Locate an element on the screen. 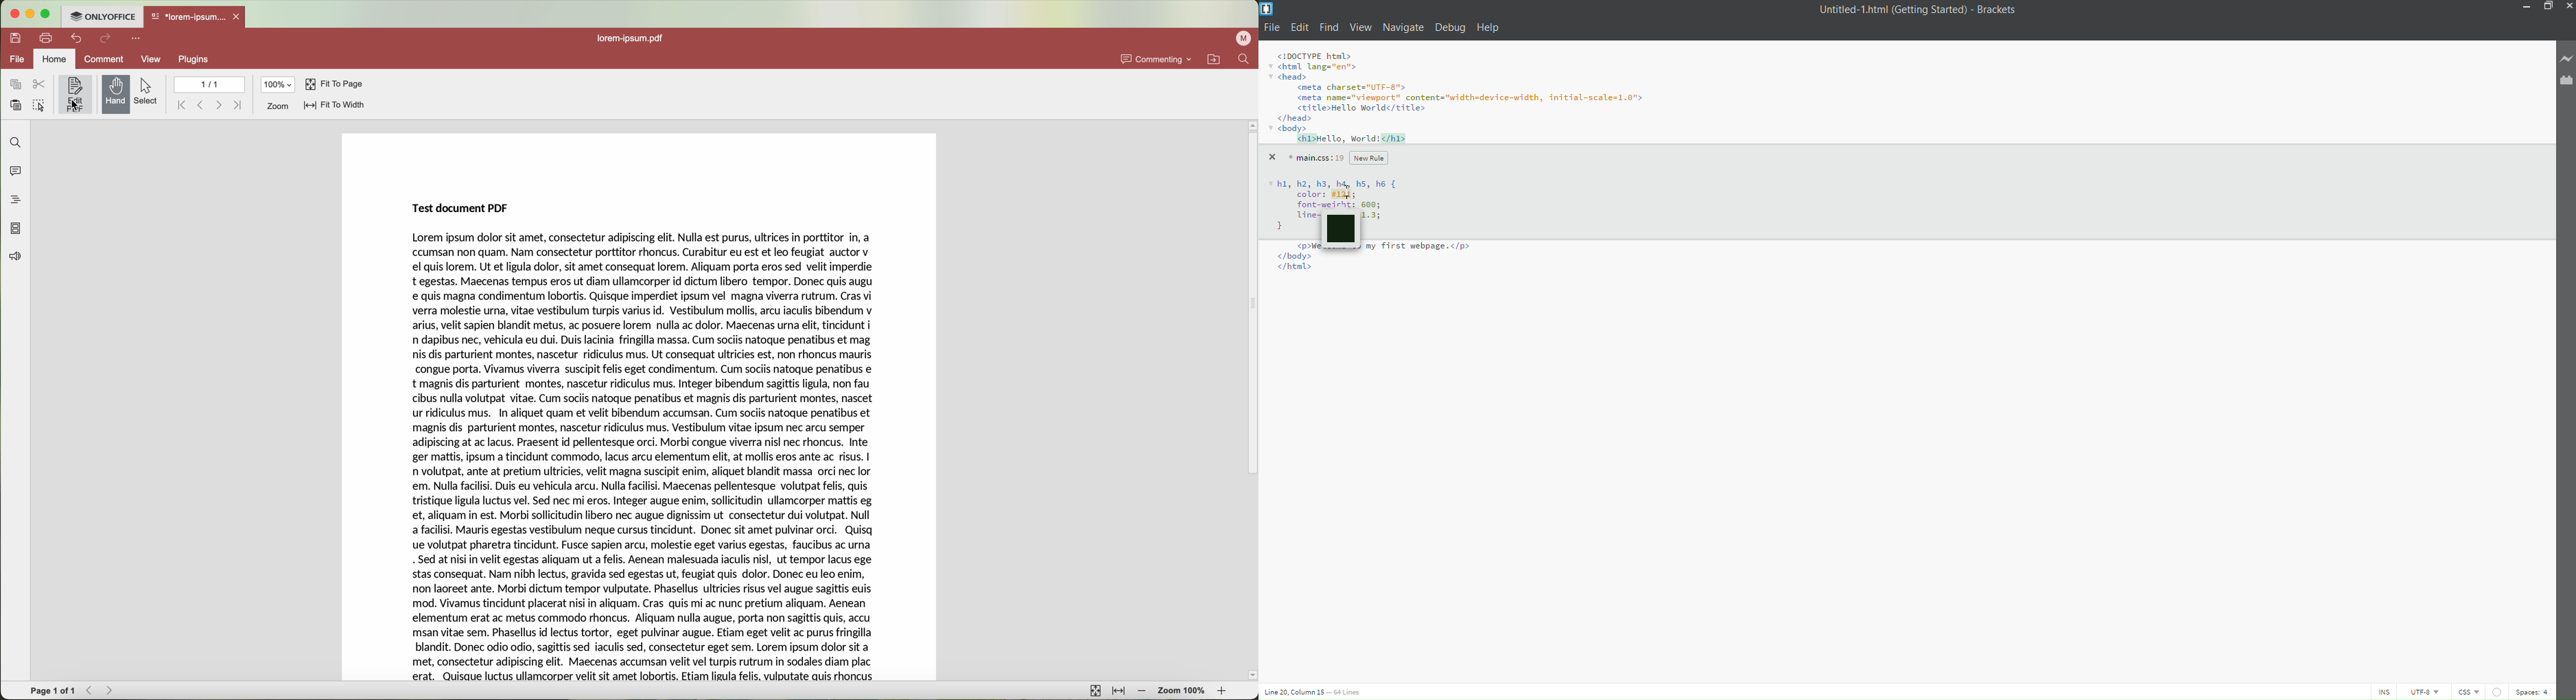 This screenshot has height=700, width=2576. find is located at coordinates (1243, 60).